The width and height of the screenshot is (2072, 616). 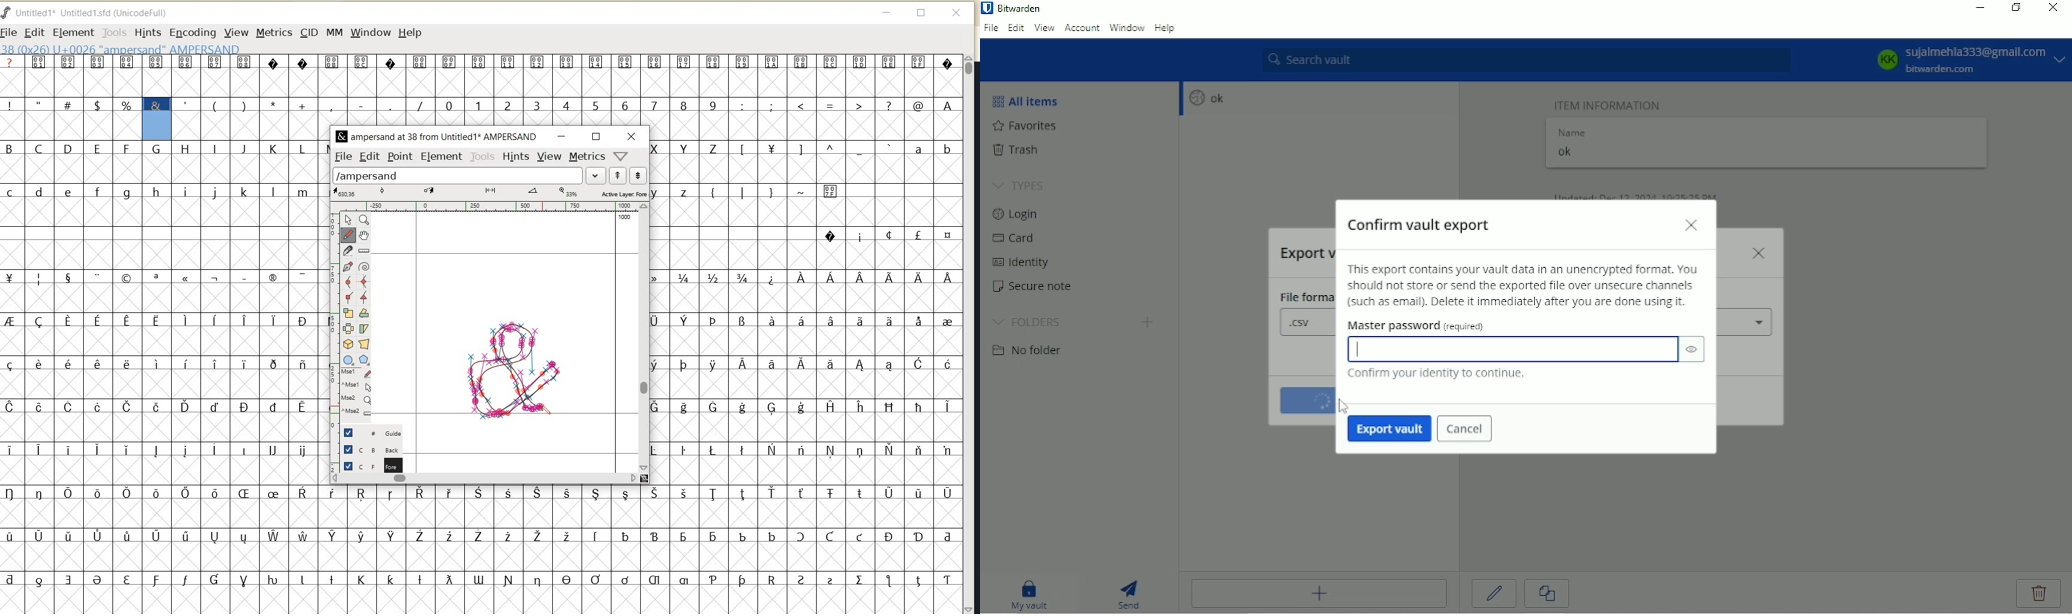 I want to click on WINDOW, so click(x=371, y=32).